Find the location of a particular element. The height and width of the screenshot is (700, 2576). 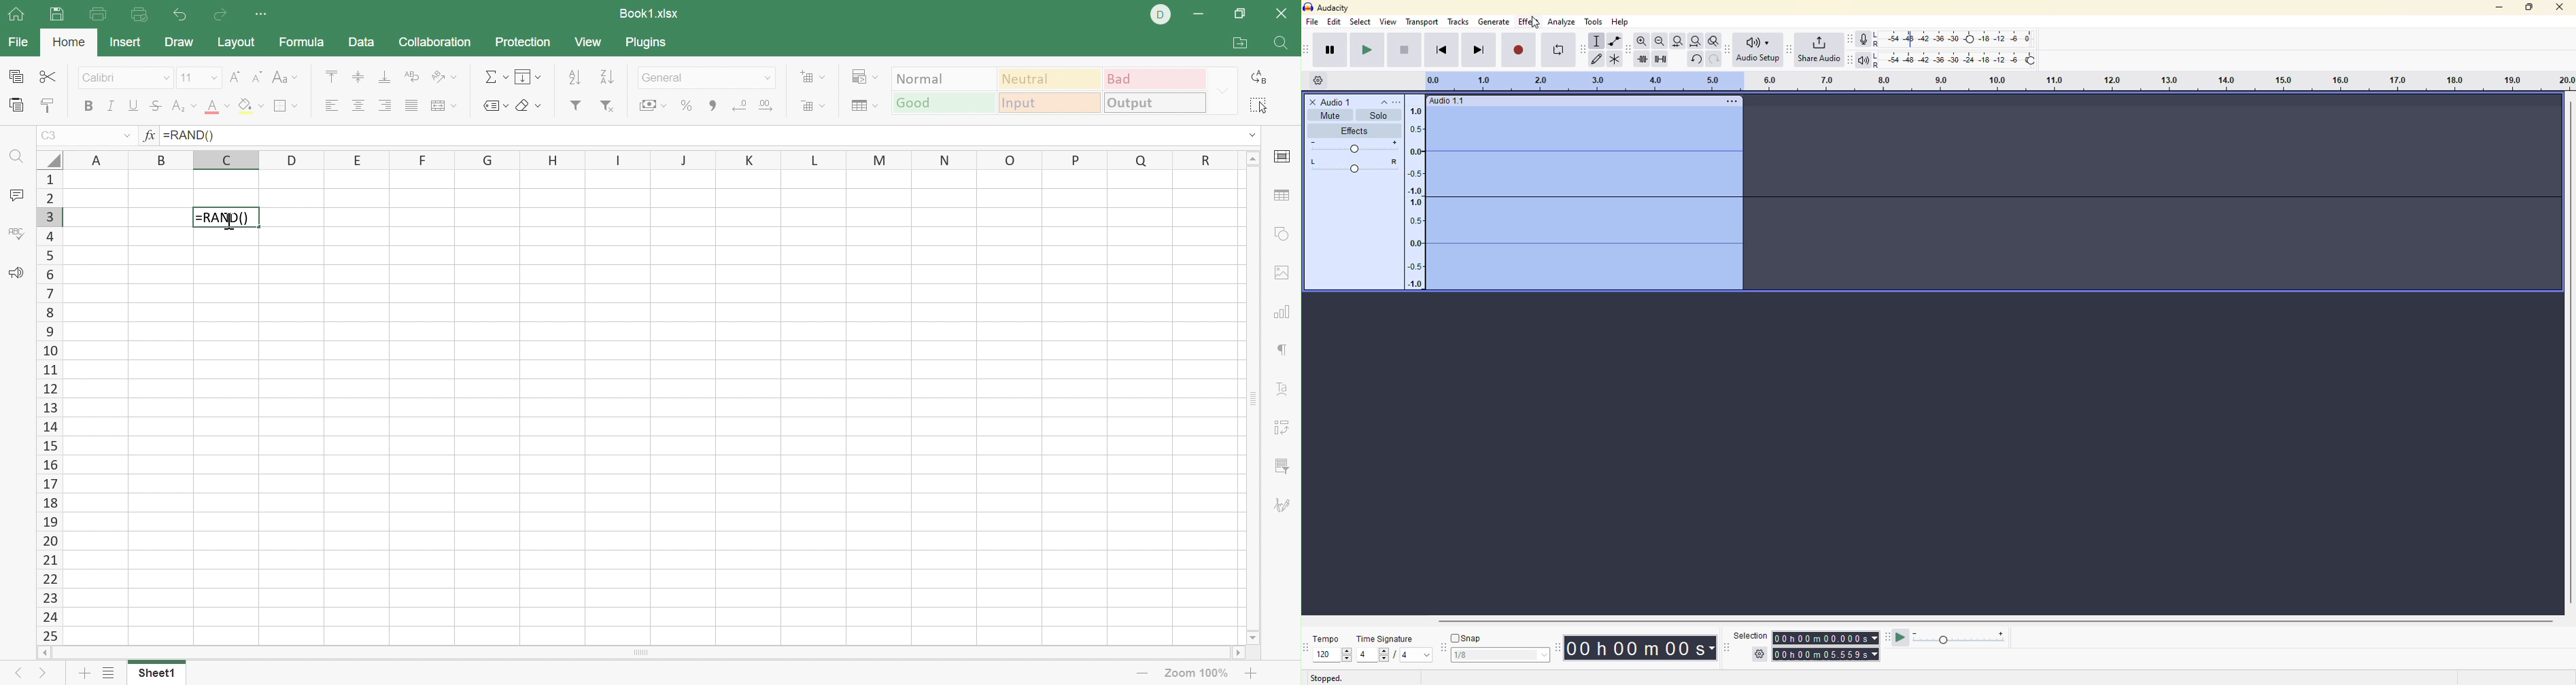

Scroll up is located at coordinates (1252, 158).